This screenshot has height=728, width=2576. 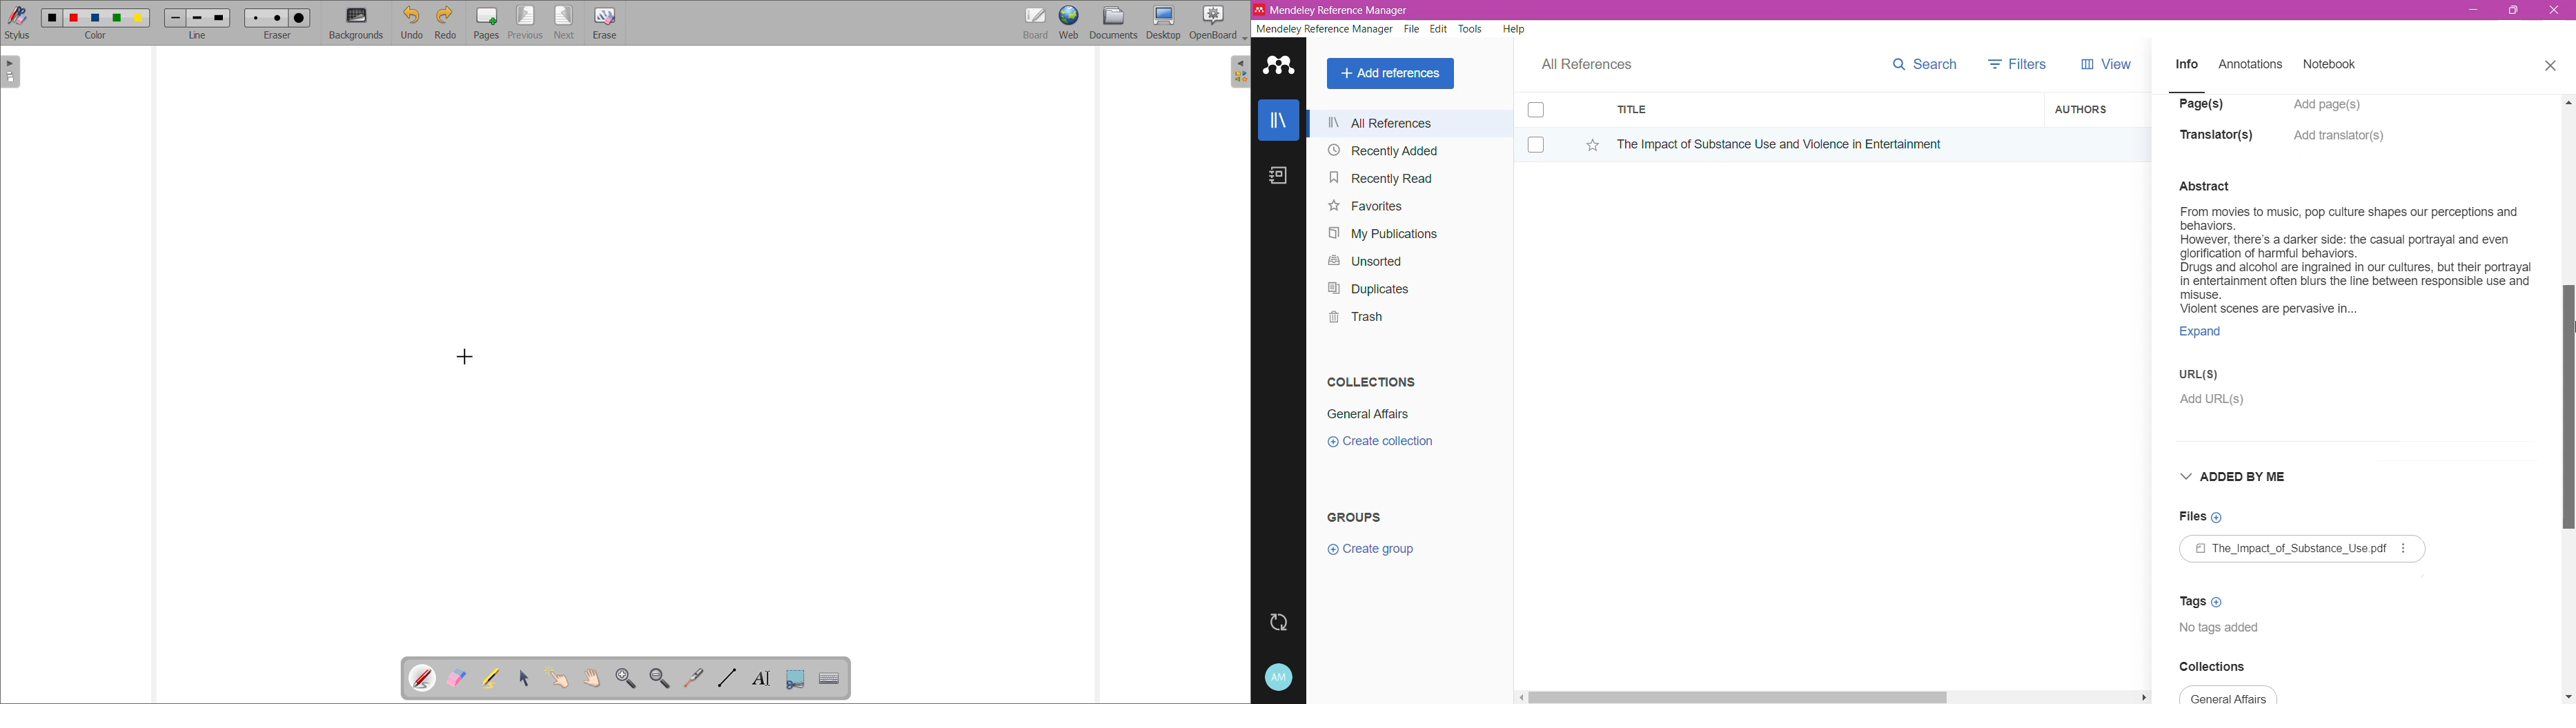 I want to click on Add References, so click(x=1393, y=73).